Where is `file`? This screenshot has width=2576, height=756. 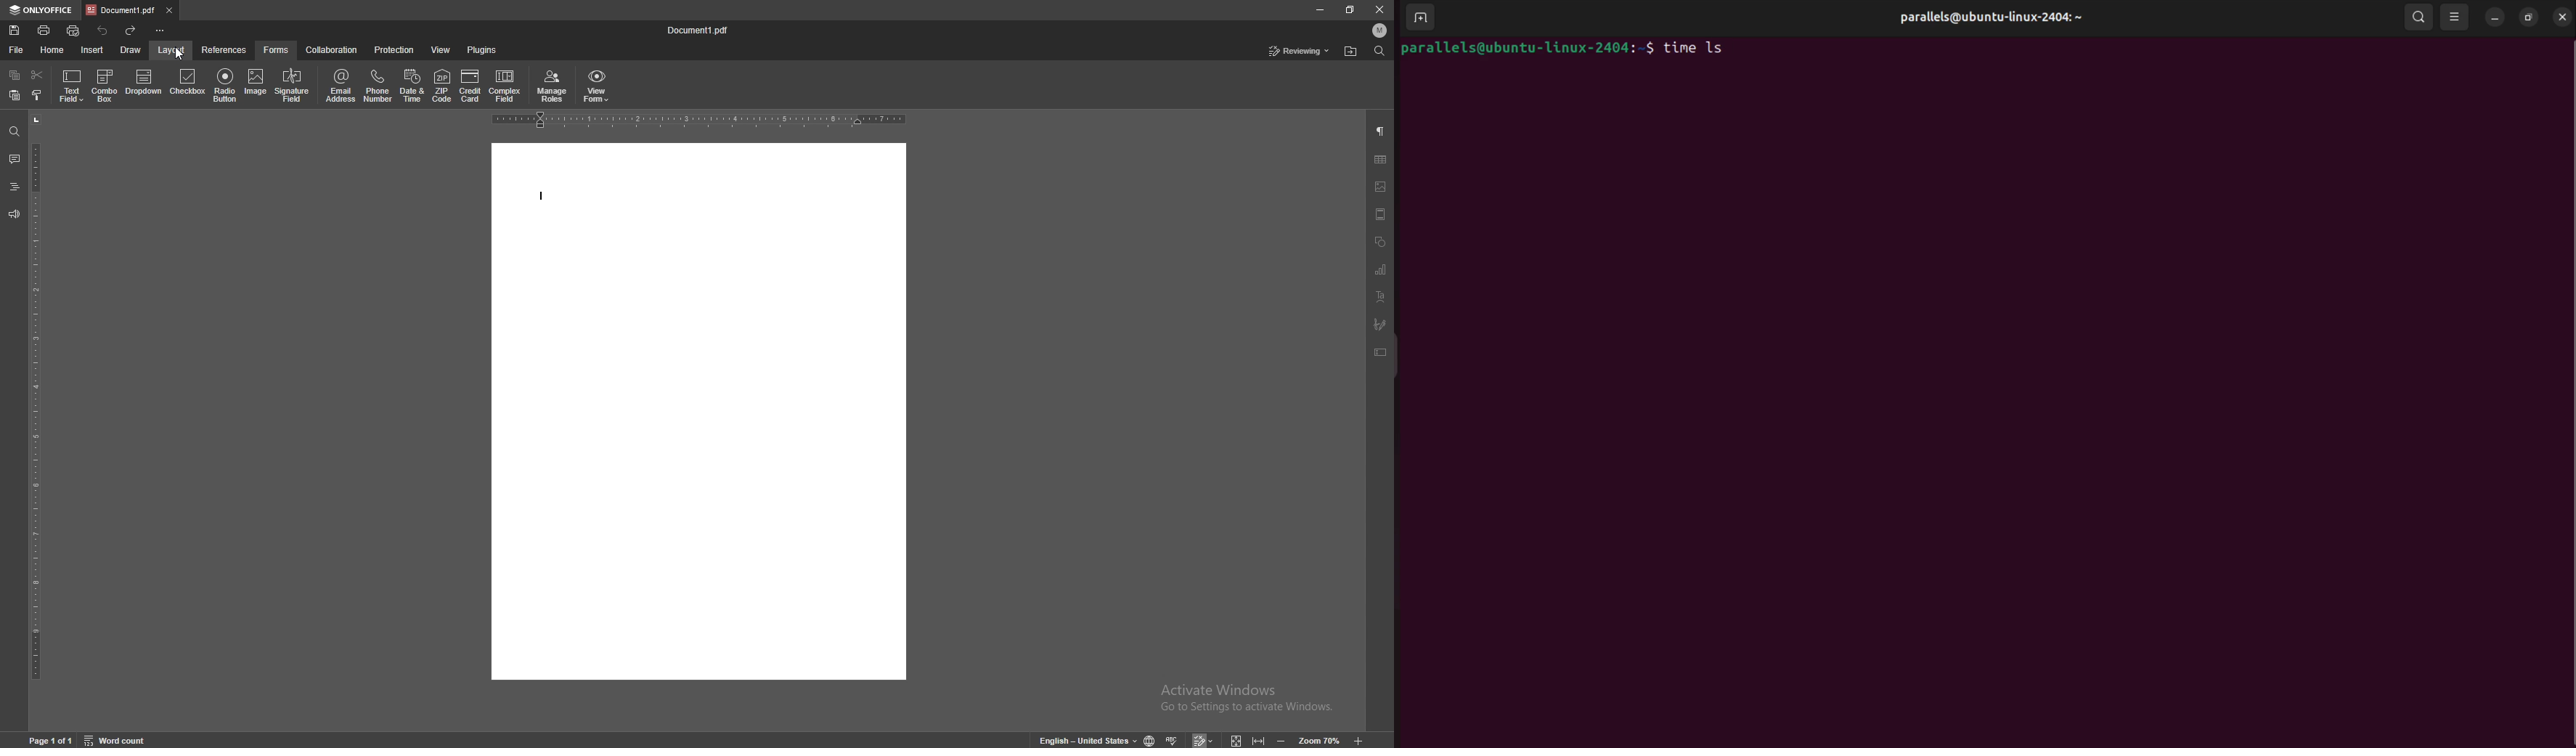 file is located at coordinates (17, 51).